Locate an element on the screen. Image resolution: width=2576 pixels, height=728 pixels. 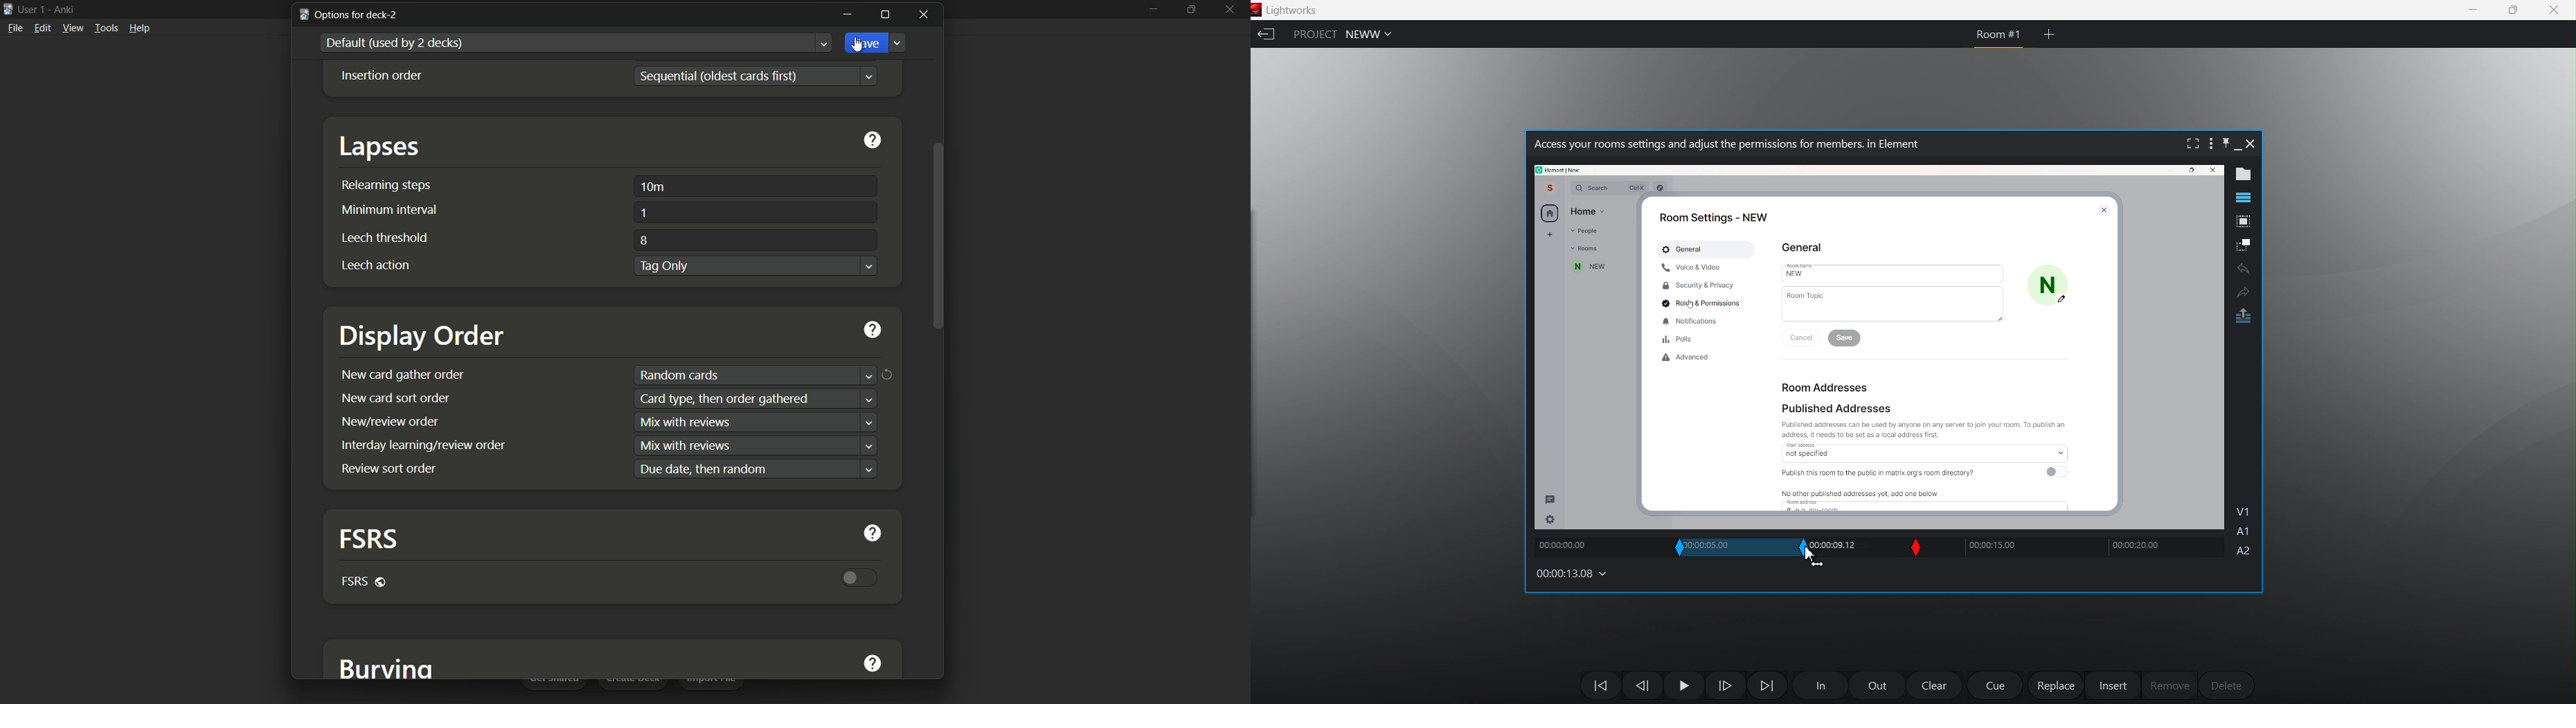
new card gather order is located at coordinates (403, 374).